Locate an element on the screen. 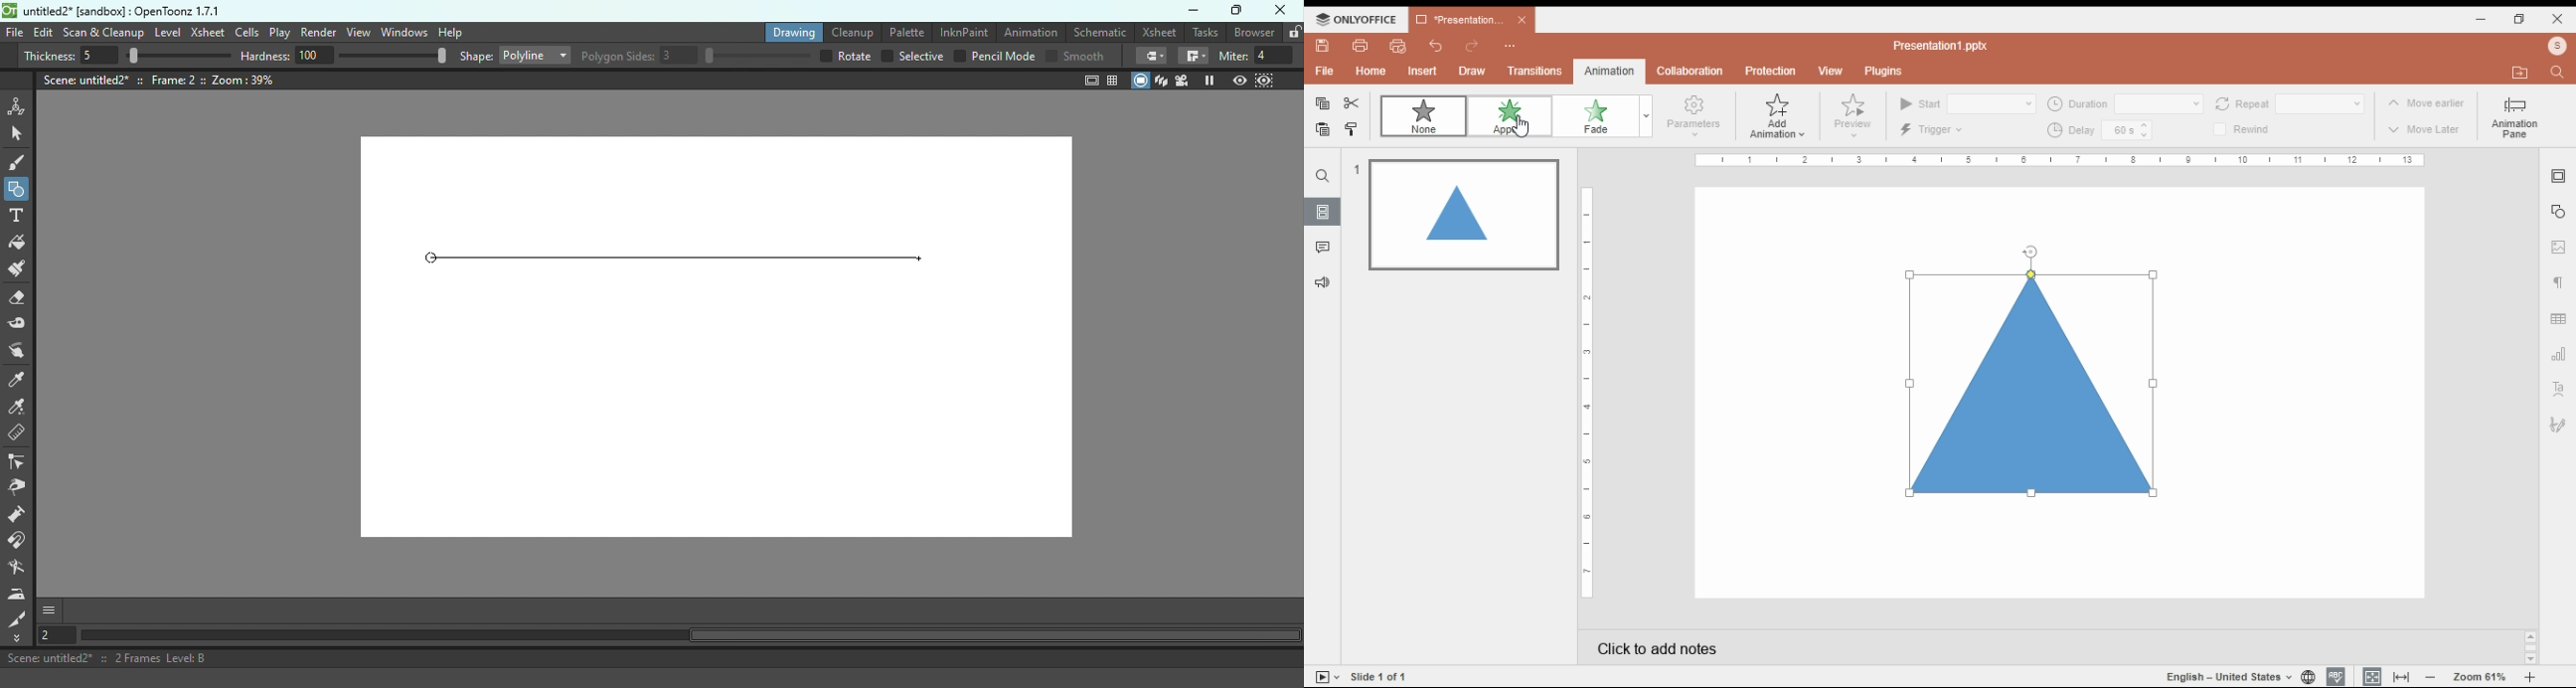 The height and width of the screenshot is (700, 2576). redo is located at coordinates (1473, 46).